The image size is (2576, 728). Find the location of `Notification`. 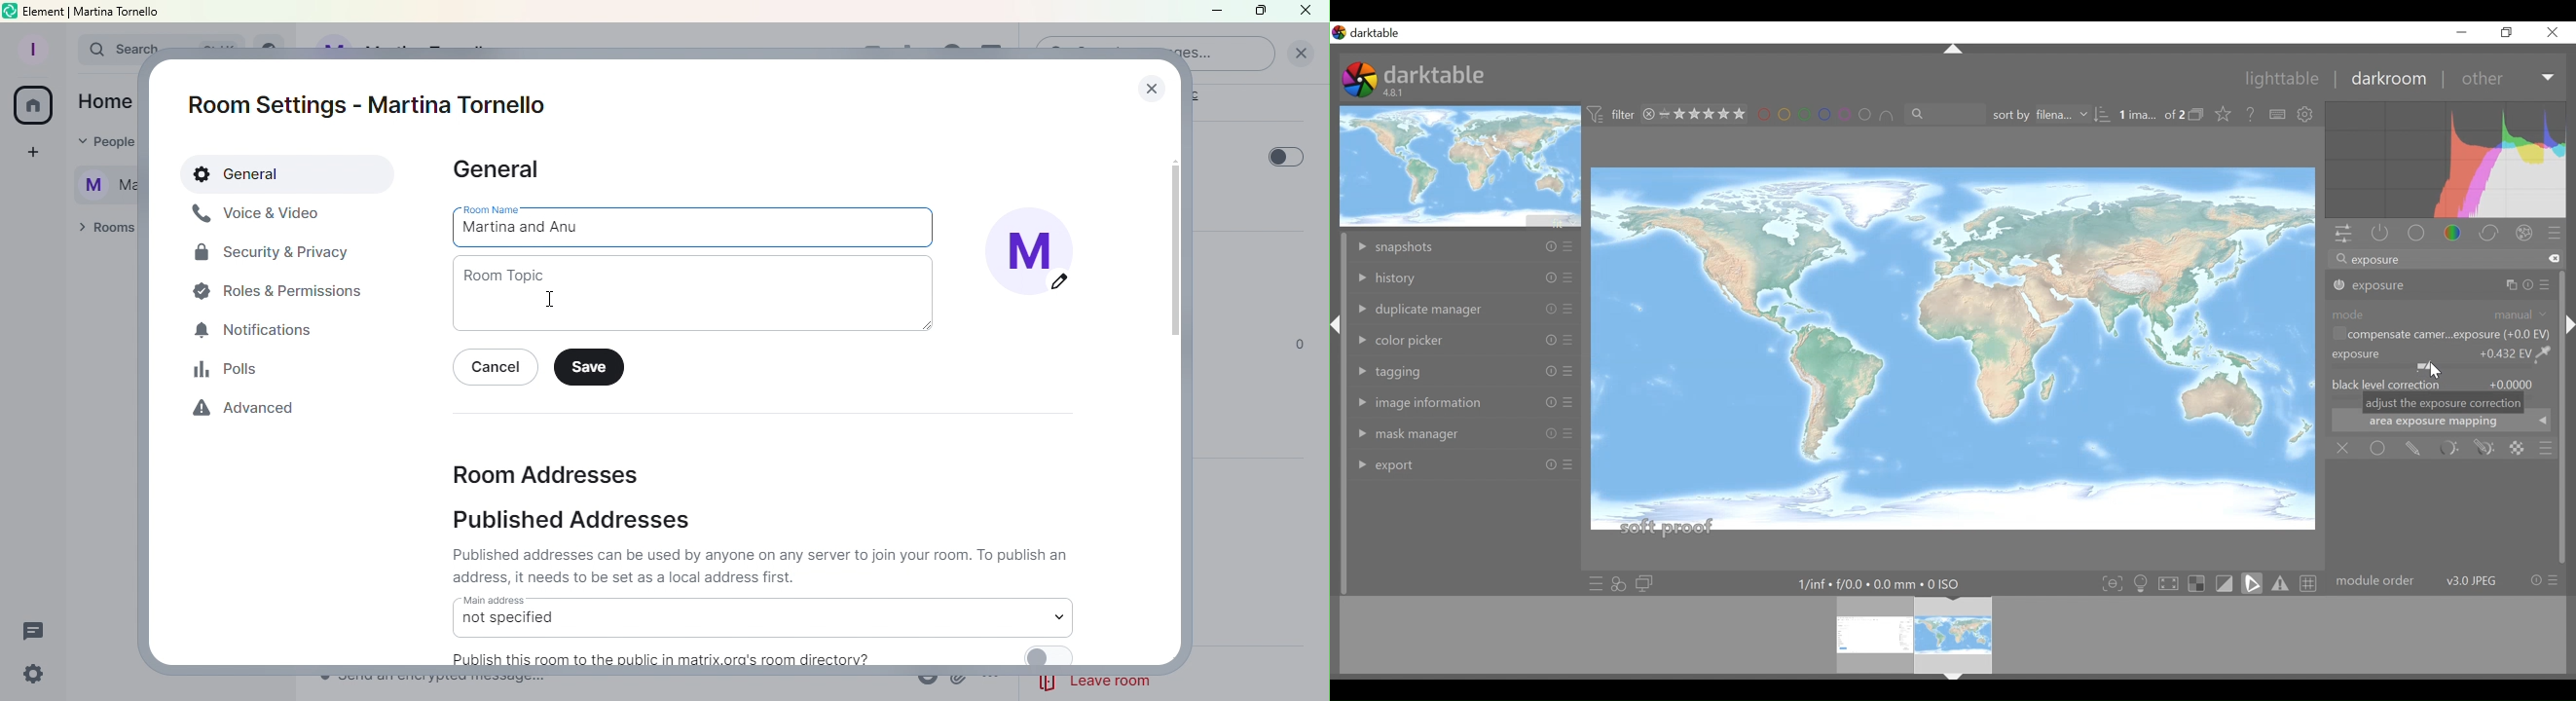

Notification is located at coordinates (256, 332).